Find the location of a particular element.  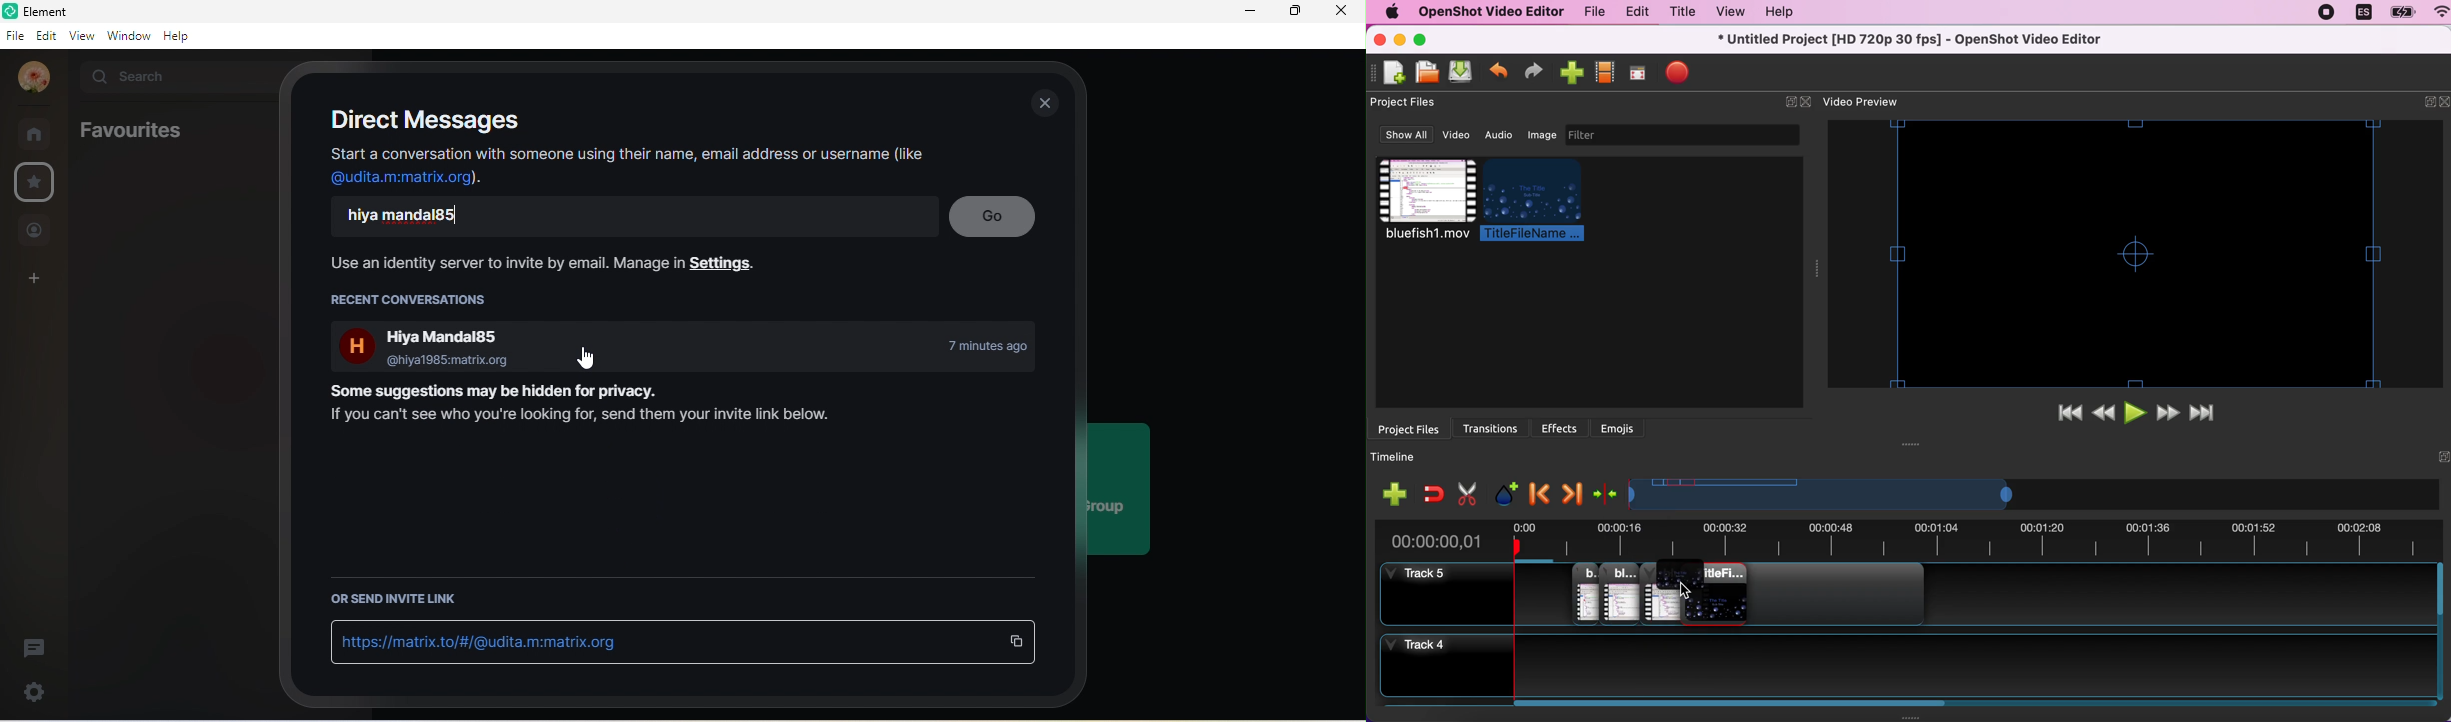

favourites is located at coordinates (129, 130).